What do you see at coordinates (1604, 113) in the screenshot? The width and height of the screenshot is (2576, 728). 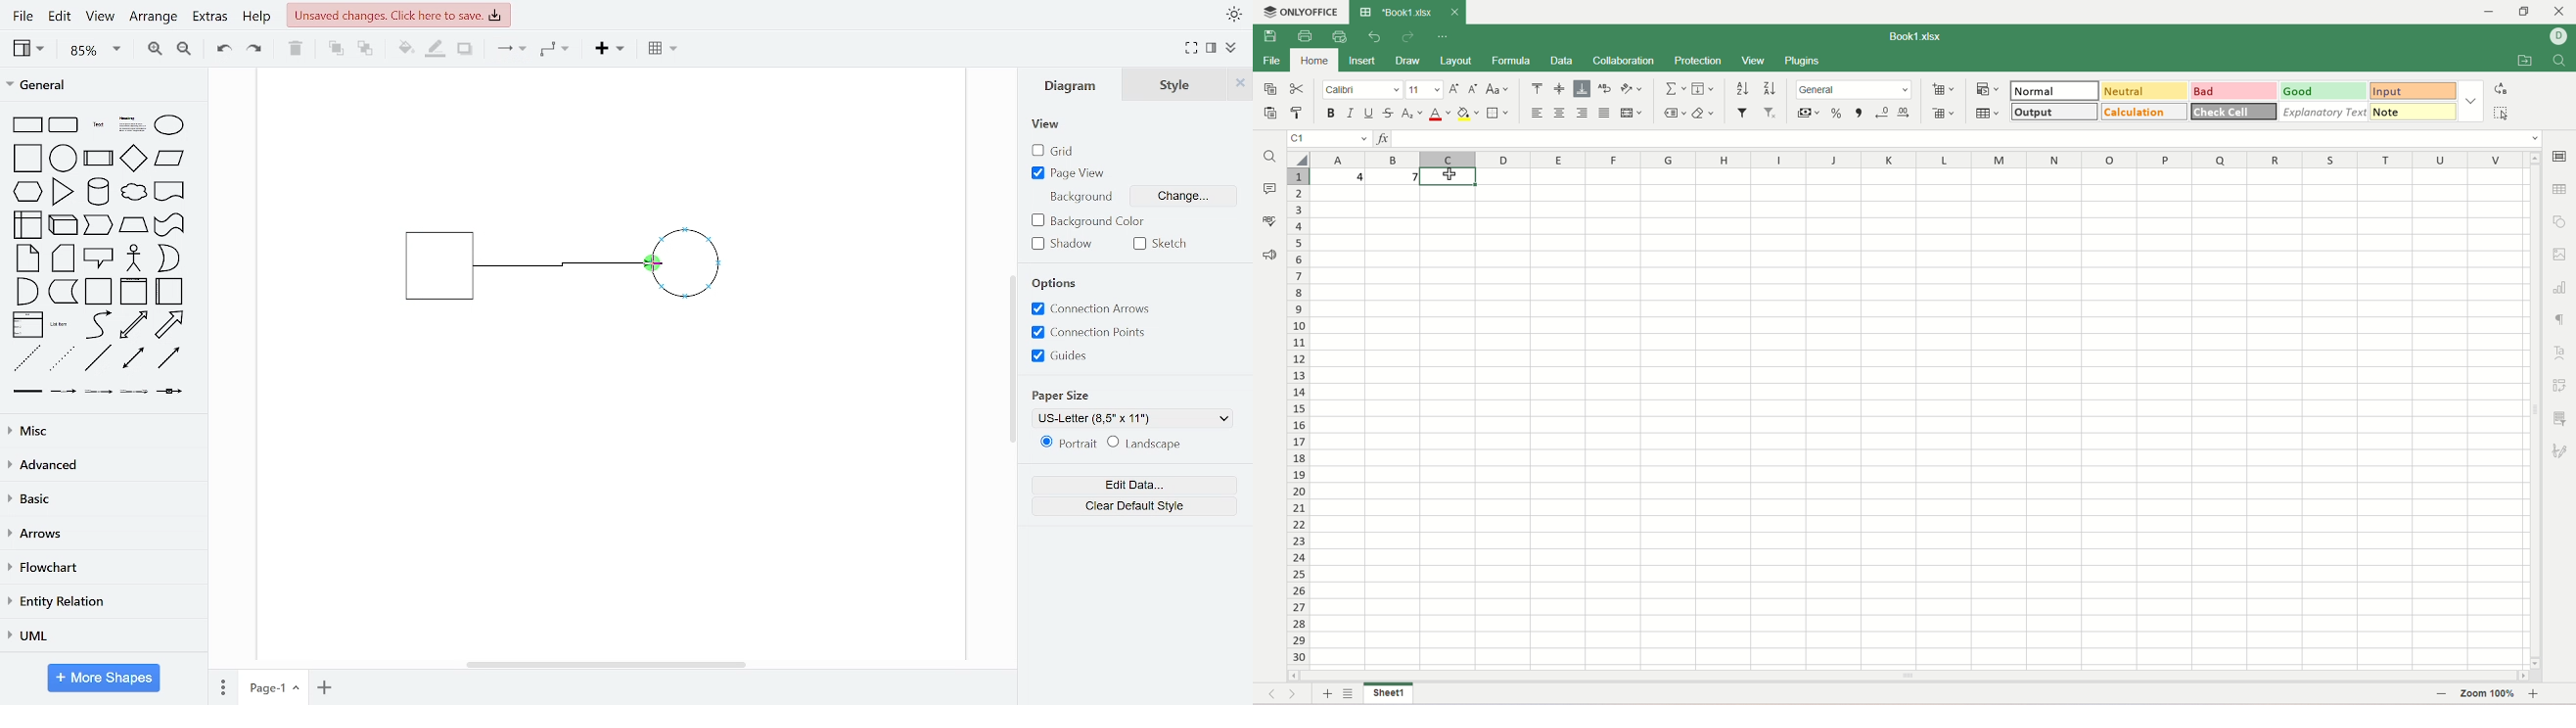 I see `justified` at bounding box center [1604, 113].